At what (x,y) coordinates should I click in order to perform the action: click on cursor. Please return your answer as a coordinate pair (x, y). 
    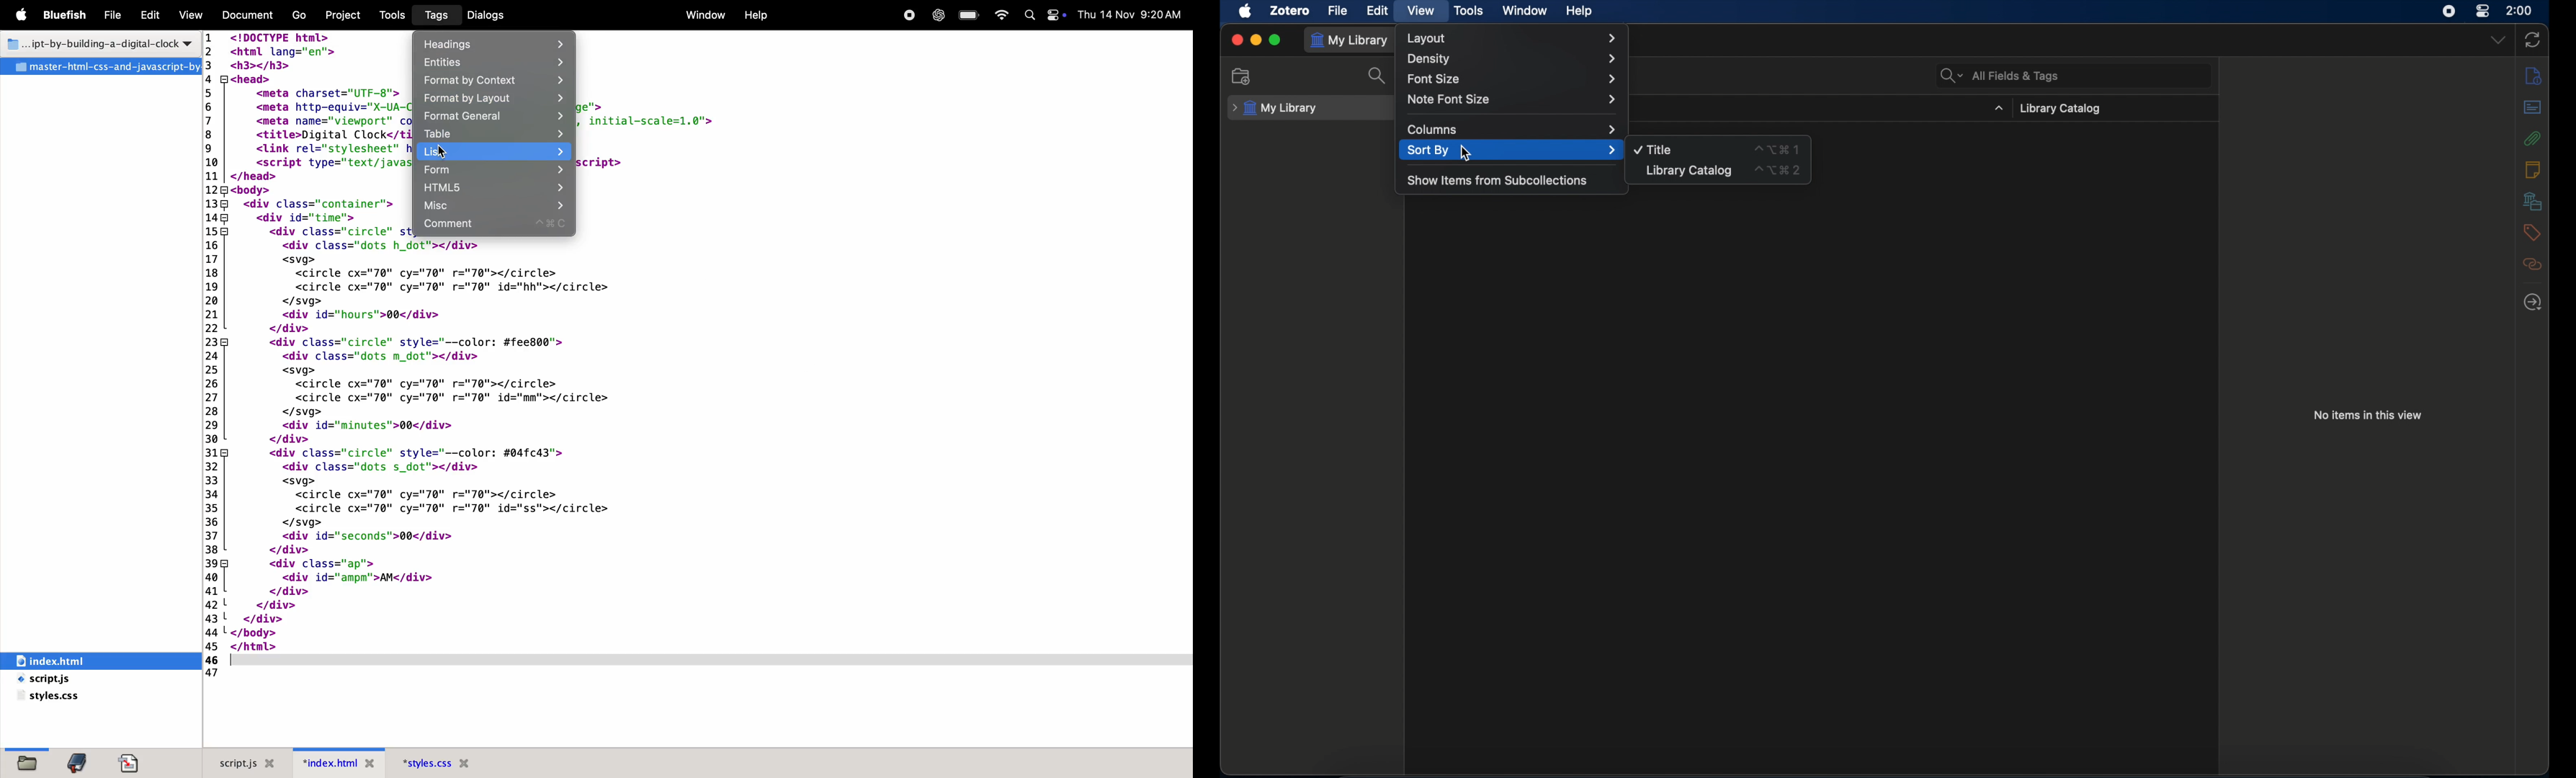
    Looking at the image, I should click on (441, 152).